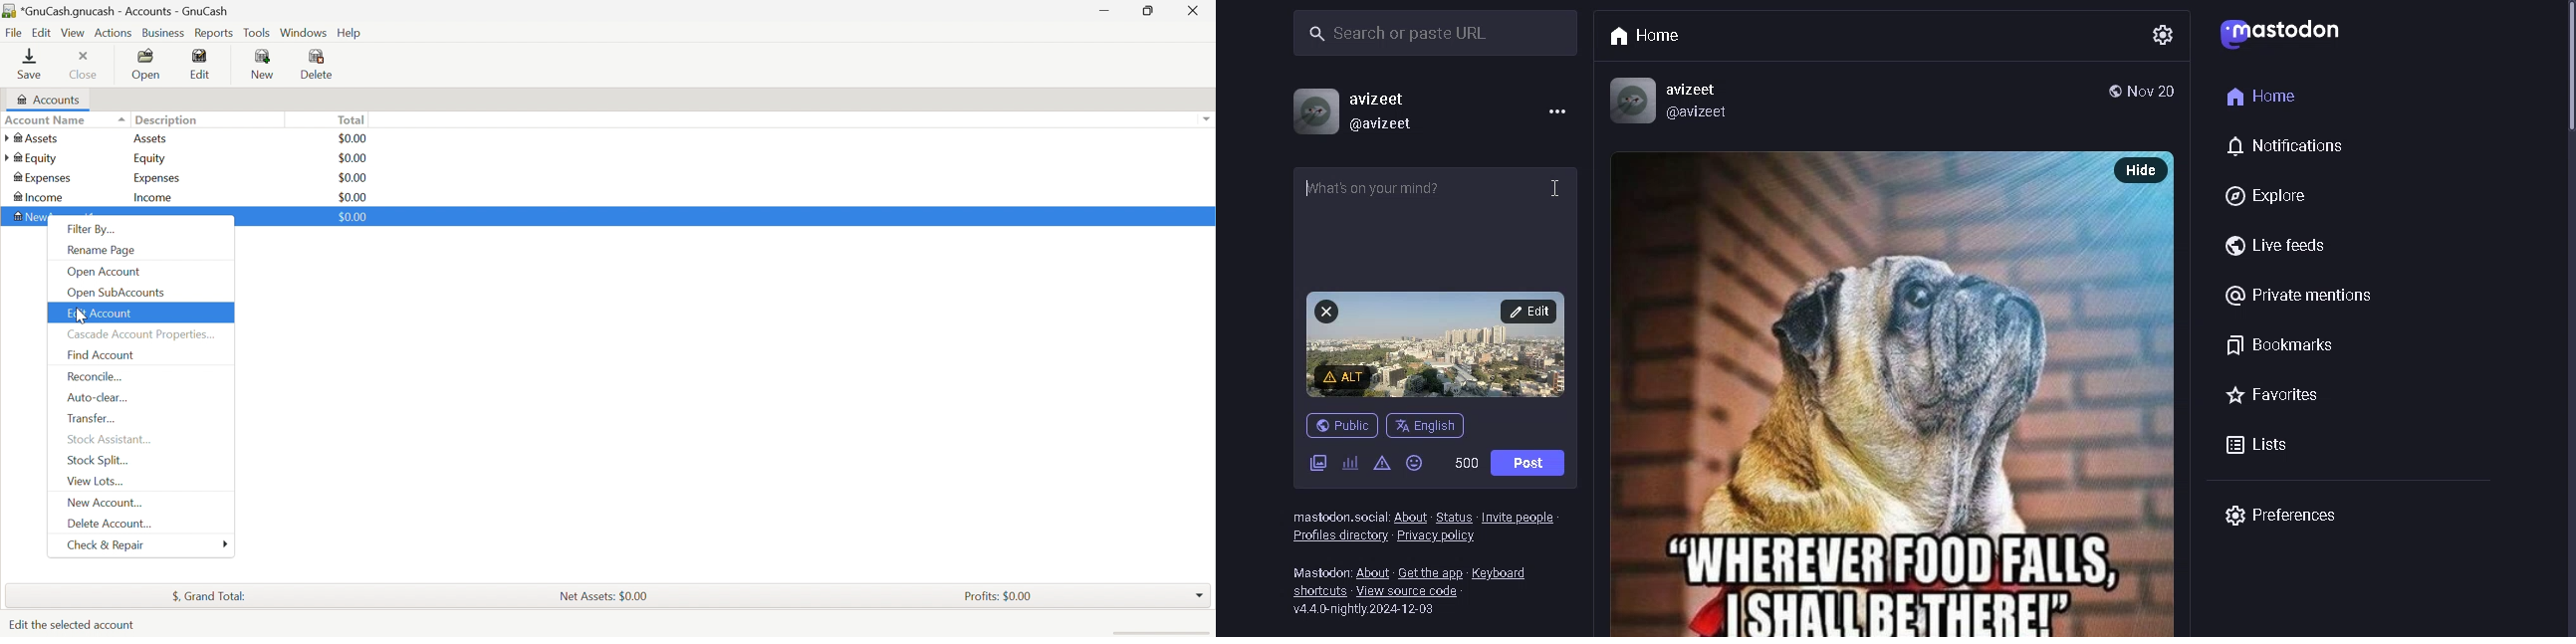 This screenshot has width=2576, height=644. I want to click on emojis, so click(1414, 469).